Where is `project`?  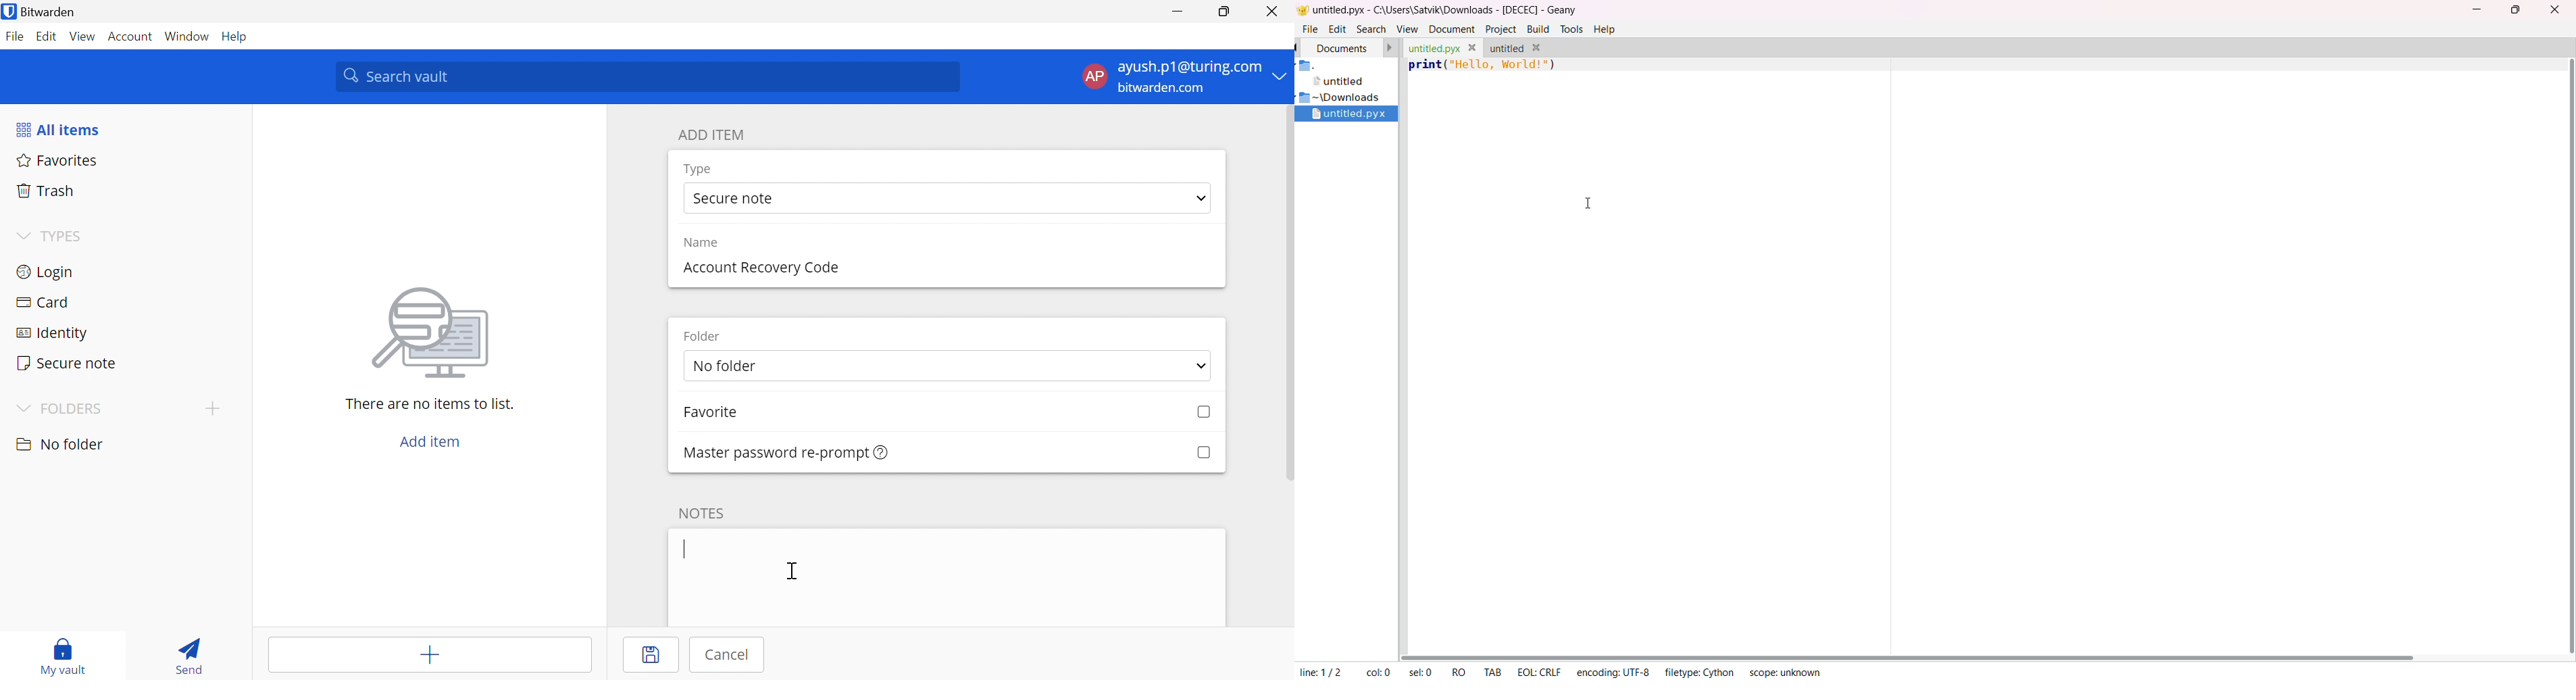
project is located at coordinates (1500, 29).